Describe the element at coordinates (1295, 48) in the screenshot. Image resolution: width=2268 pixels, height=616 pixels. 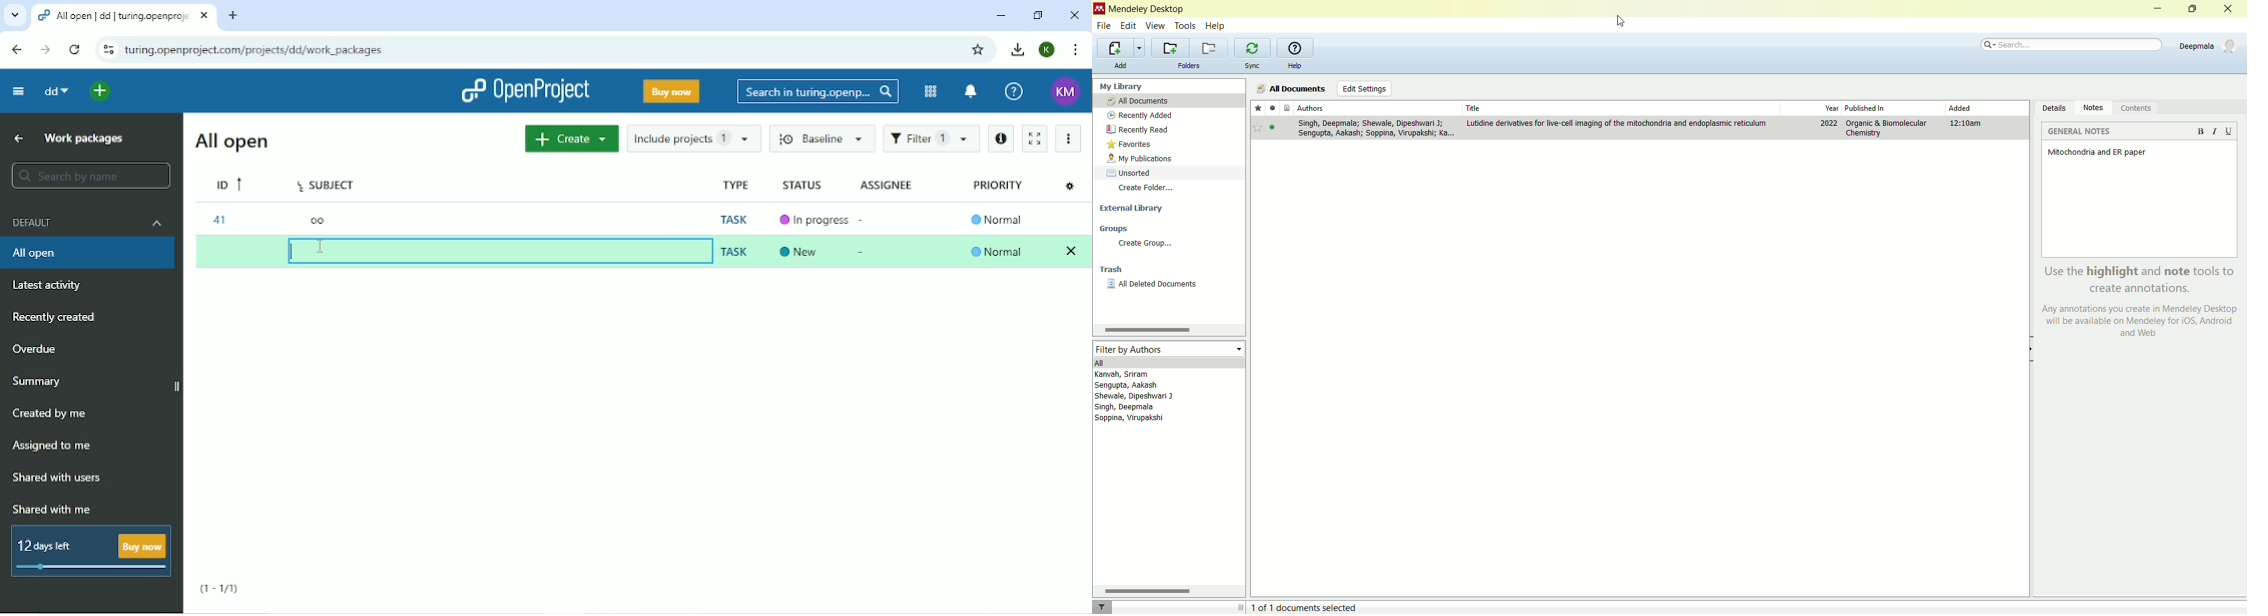
I see `open the online help guide for Mendeley` at that location.